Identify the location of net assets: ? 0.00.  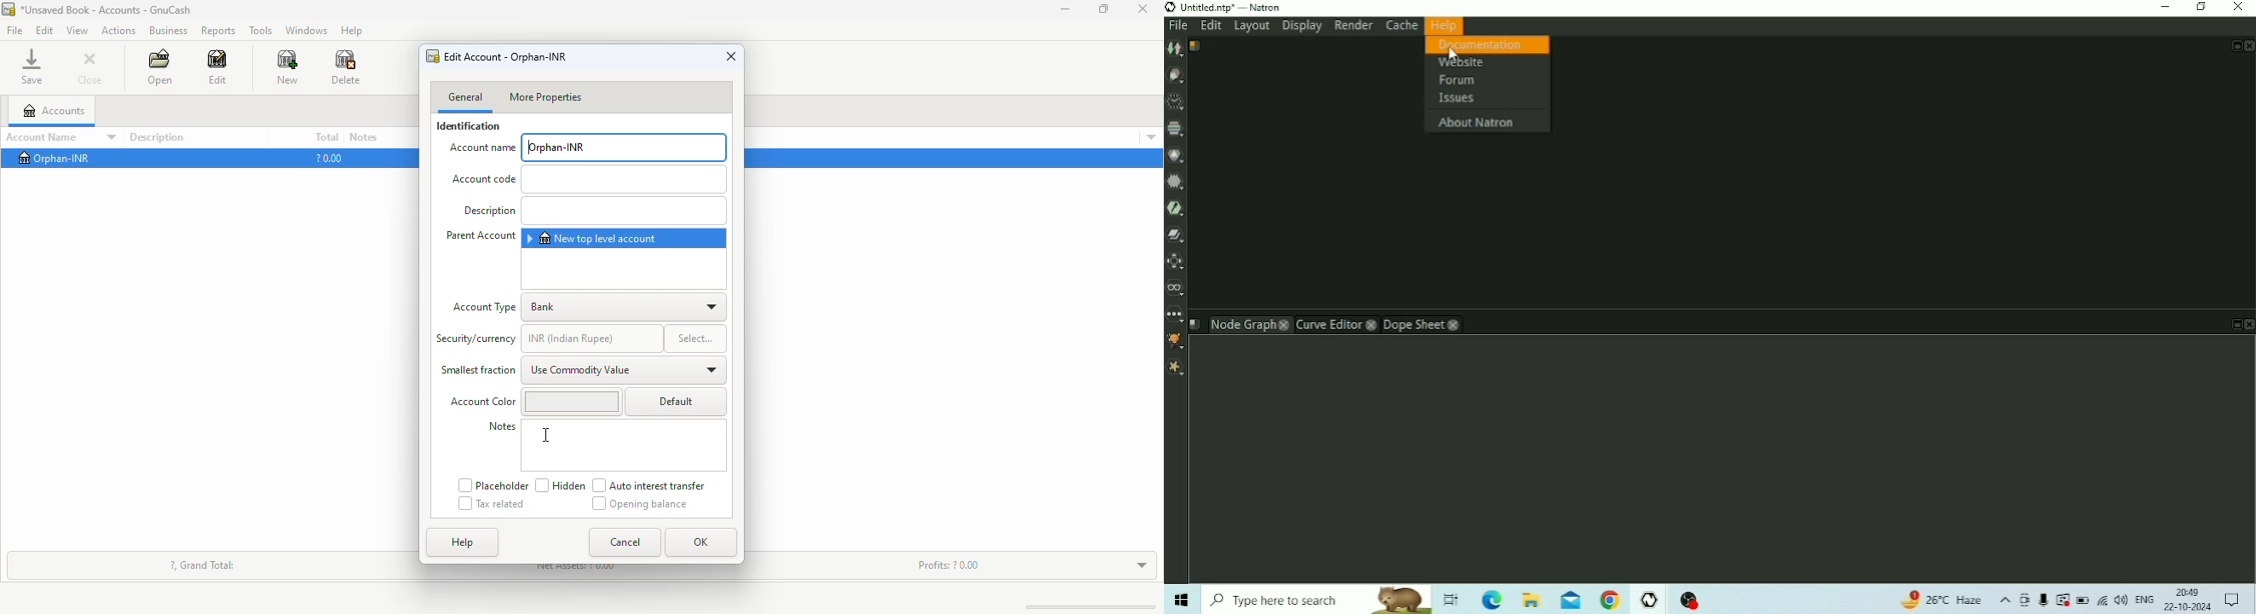
(579, 569).